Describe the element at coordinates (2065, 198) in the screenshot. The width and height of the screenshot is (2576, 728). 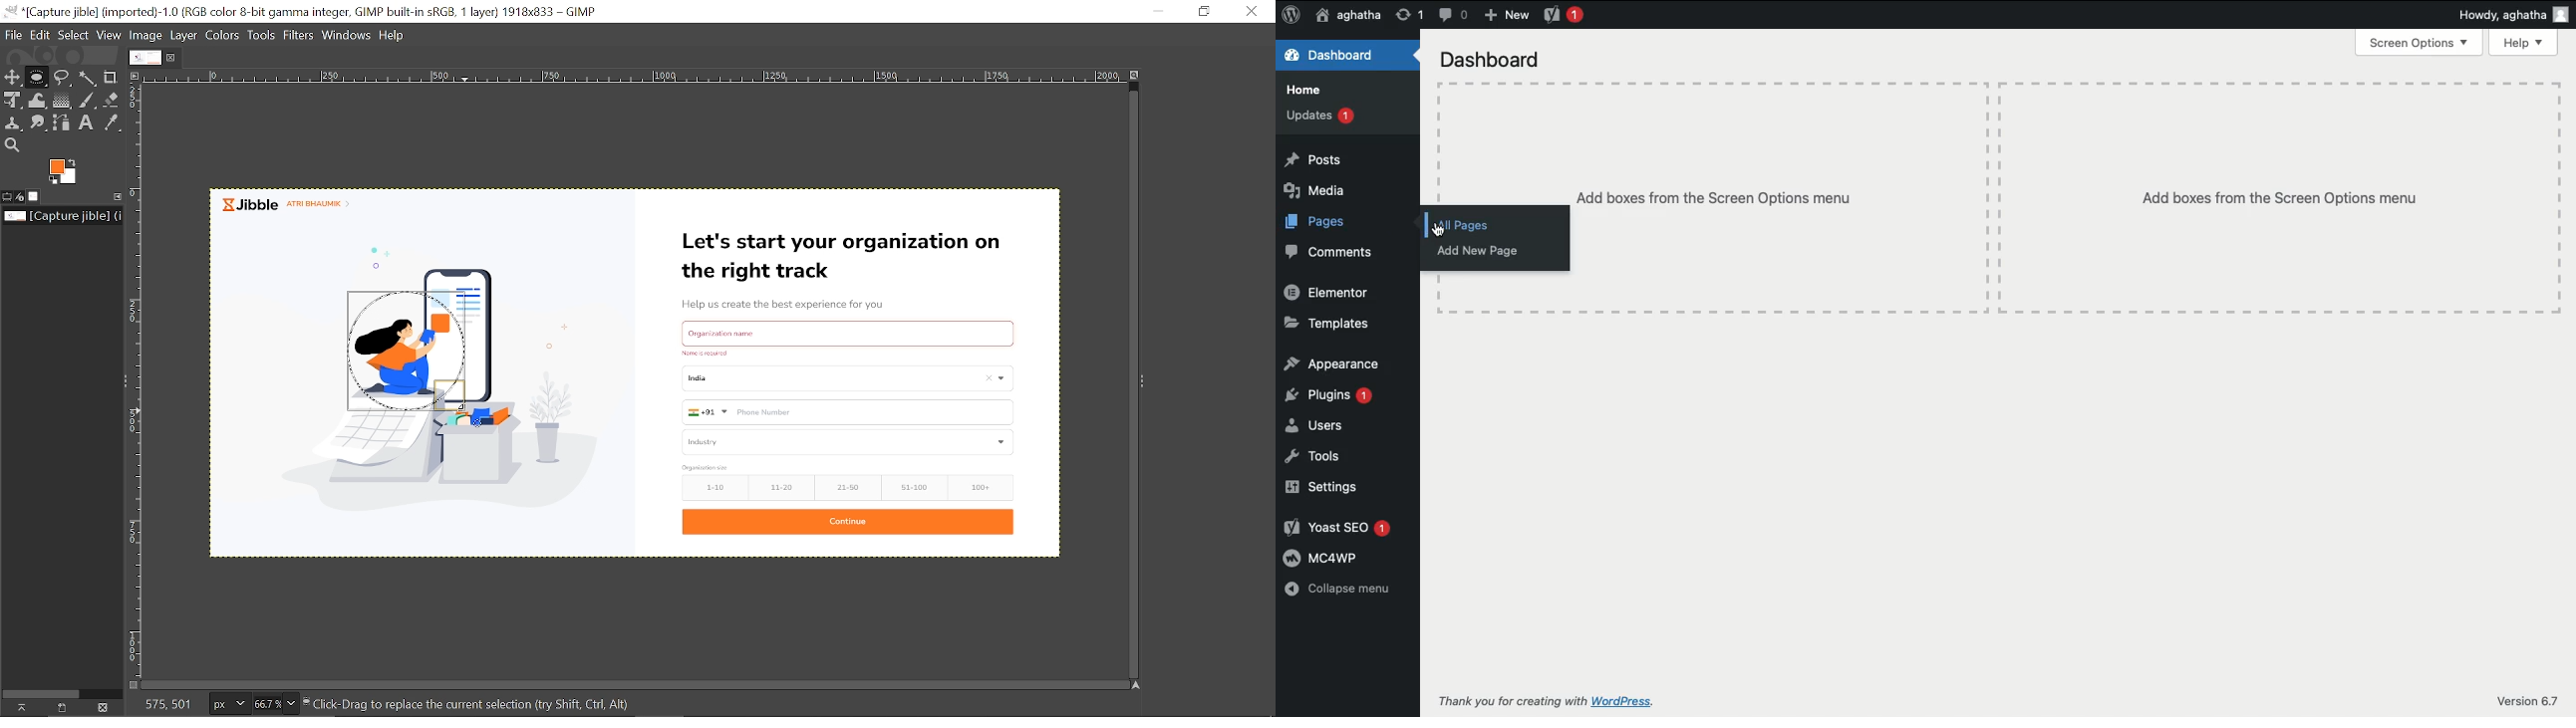
I see `Add boxes from the Screen options menu` at that location.